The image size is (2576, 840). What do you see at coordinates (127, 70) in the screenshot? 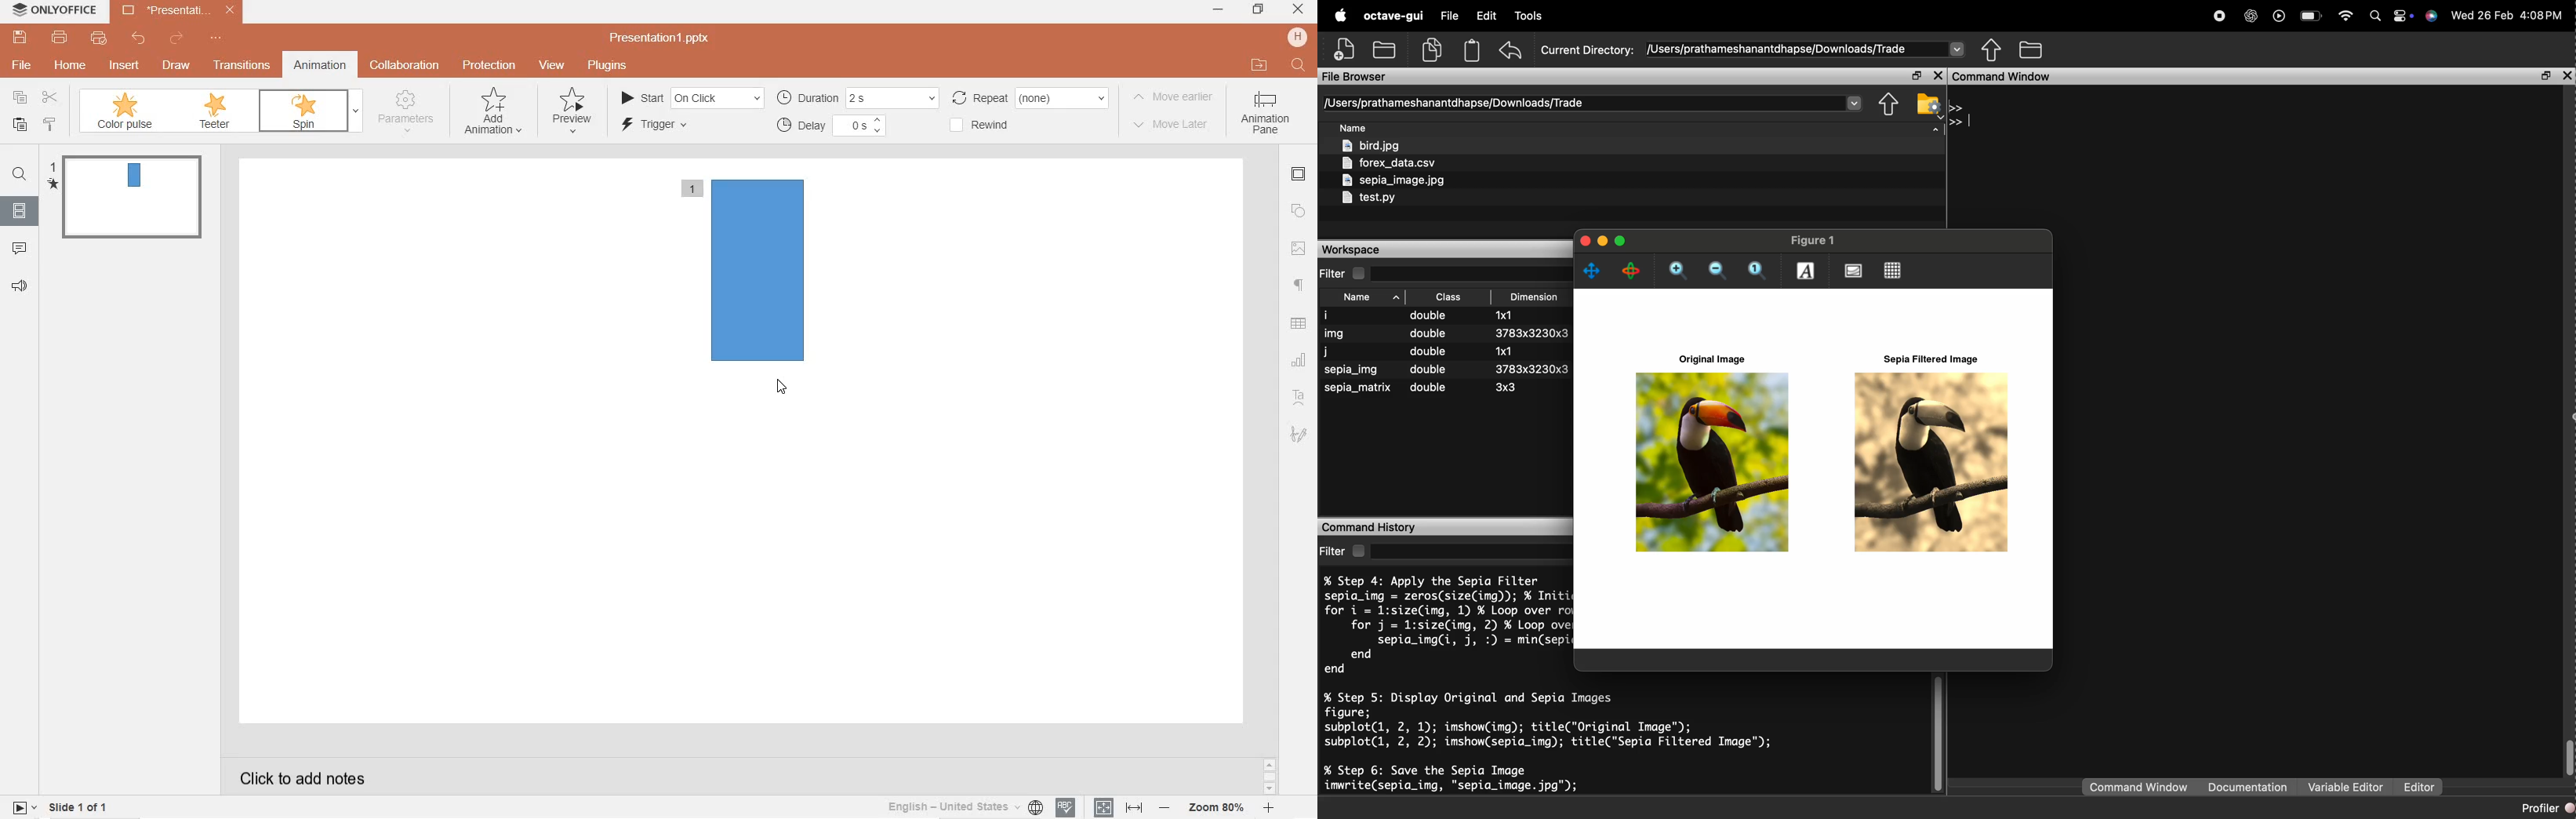
I see `insert` at bounding box center [127, 70].